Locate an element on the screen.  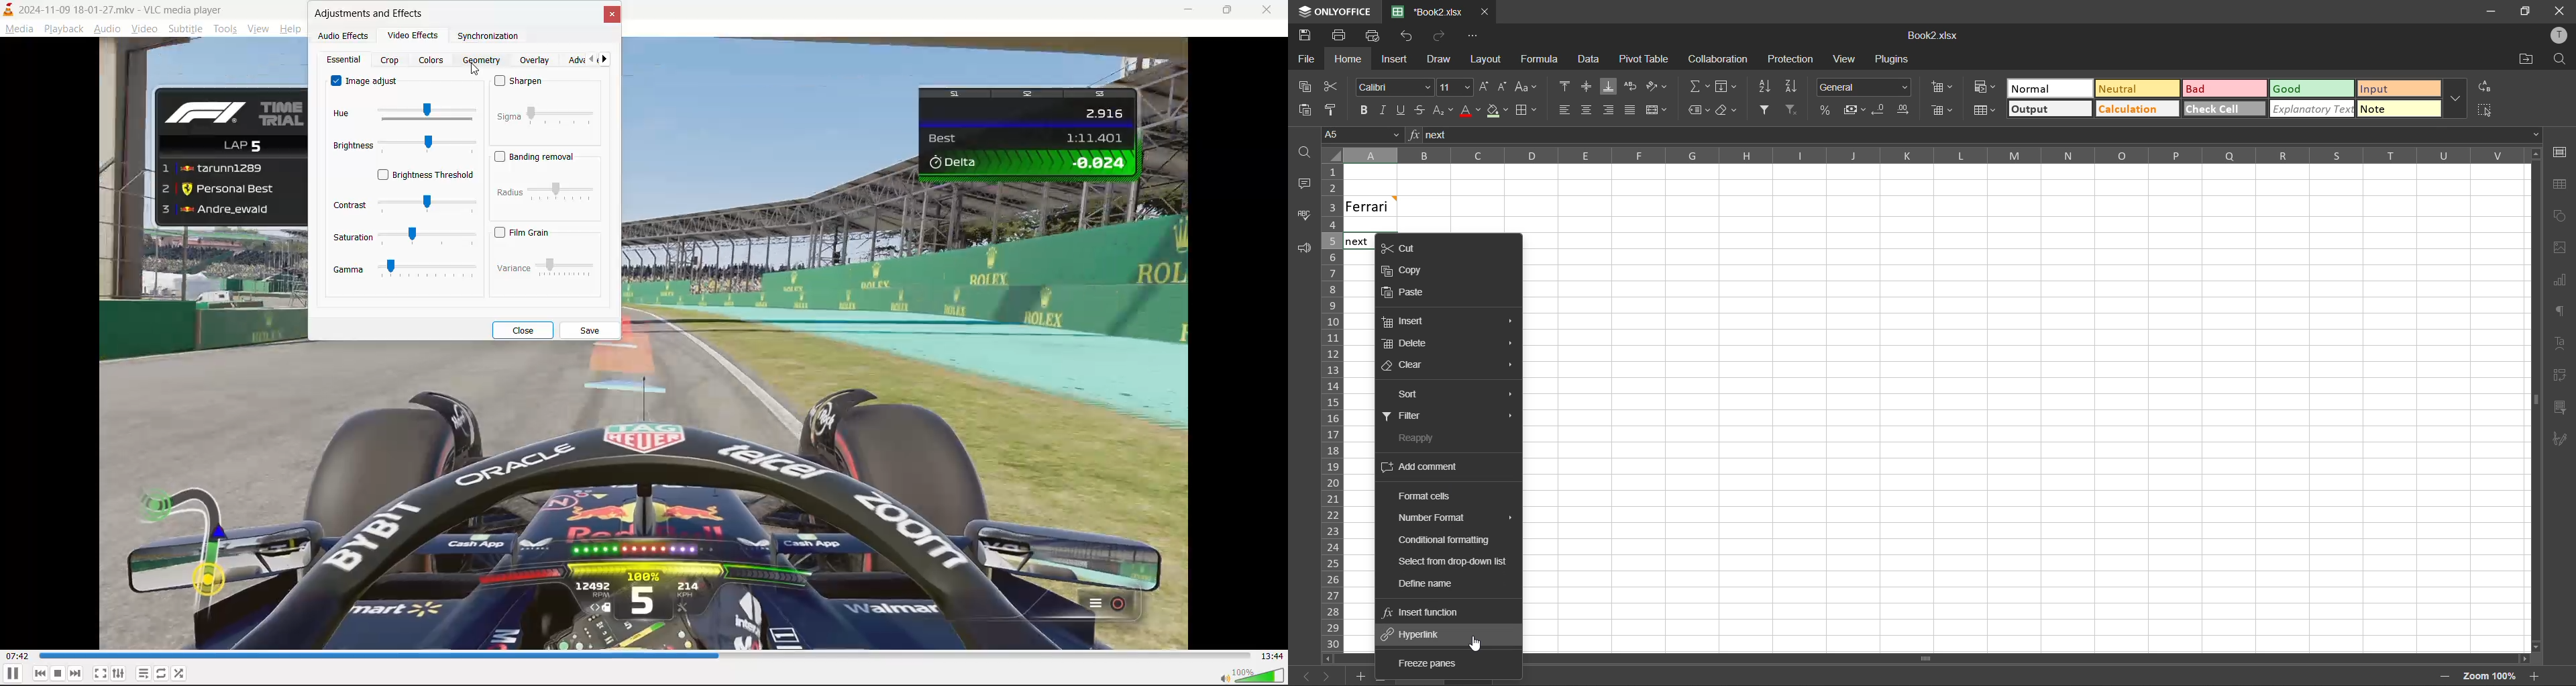
delete is located at coordinates (1406, 344).